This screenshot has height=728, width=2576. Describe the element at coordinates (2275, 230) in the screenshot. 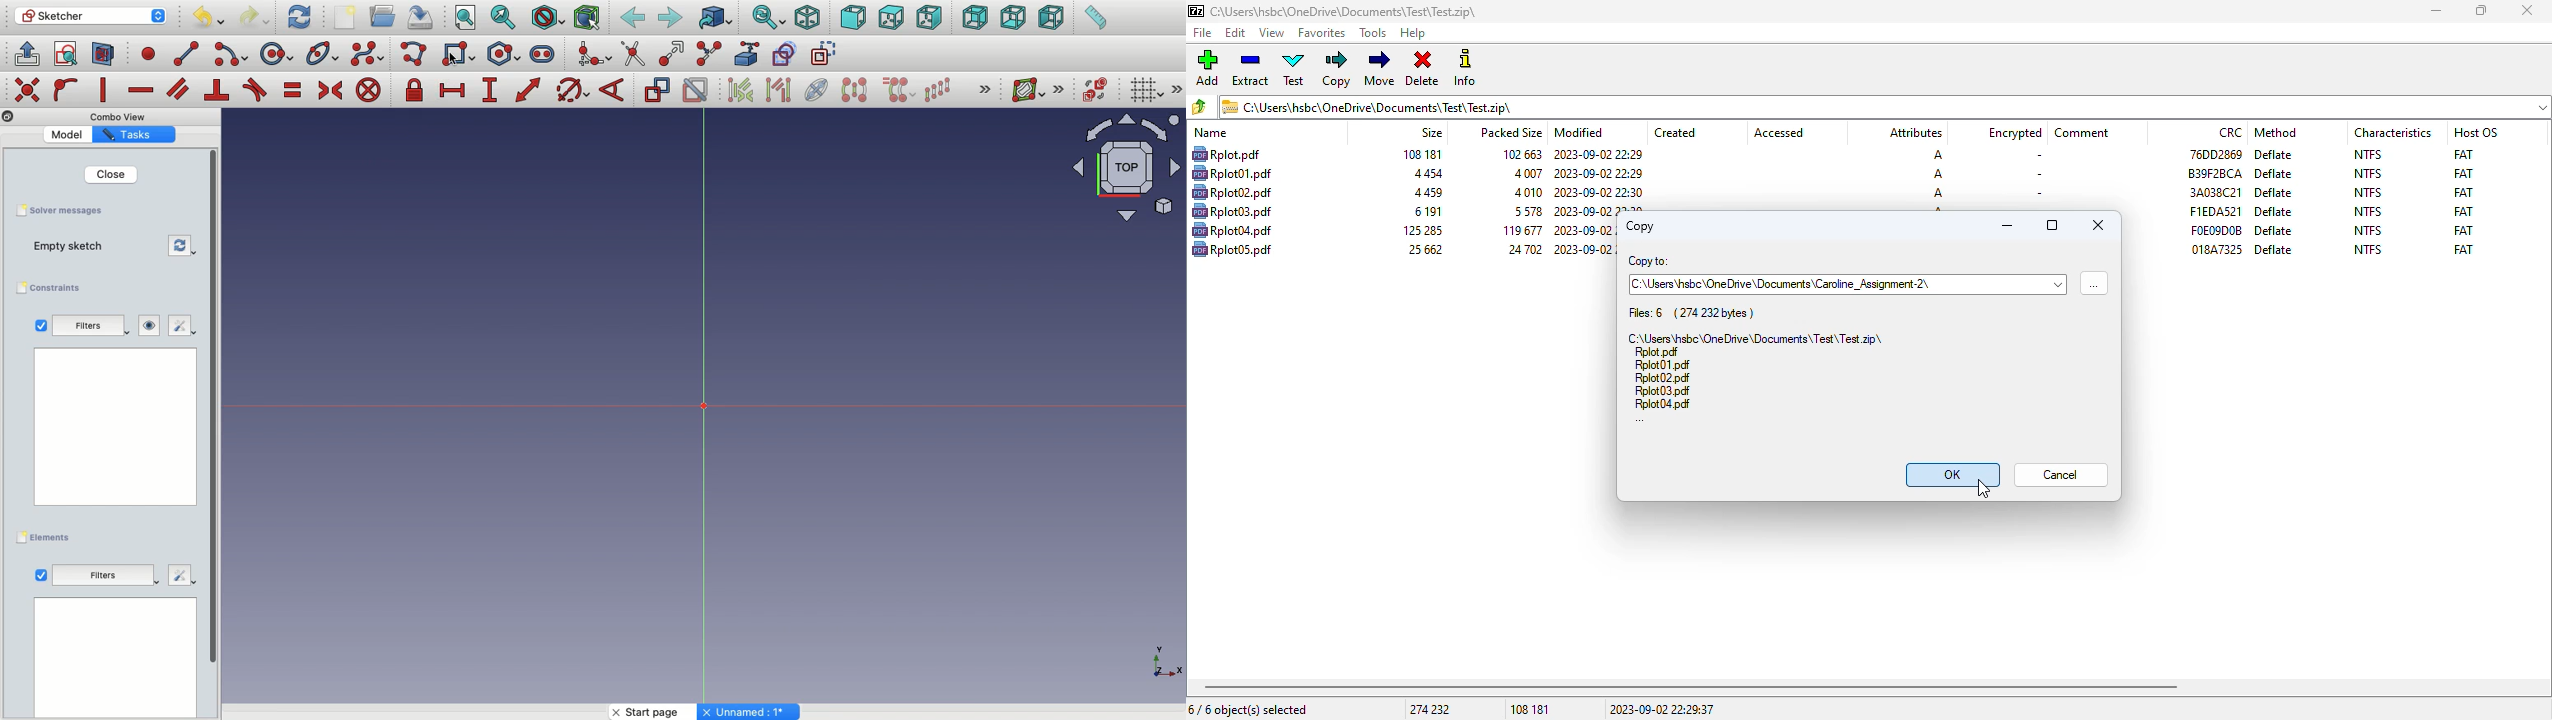

I see `deflate` at that location.